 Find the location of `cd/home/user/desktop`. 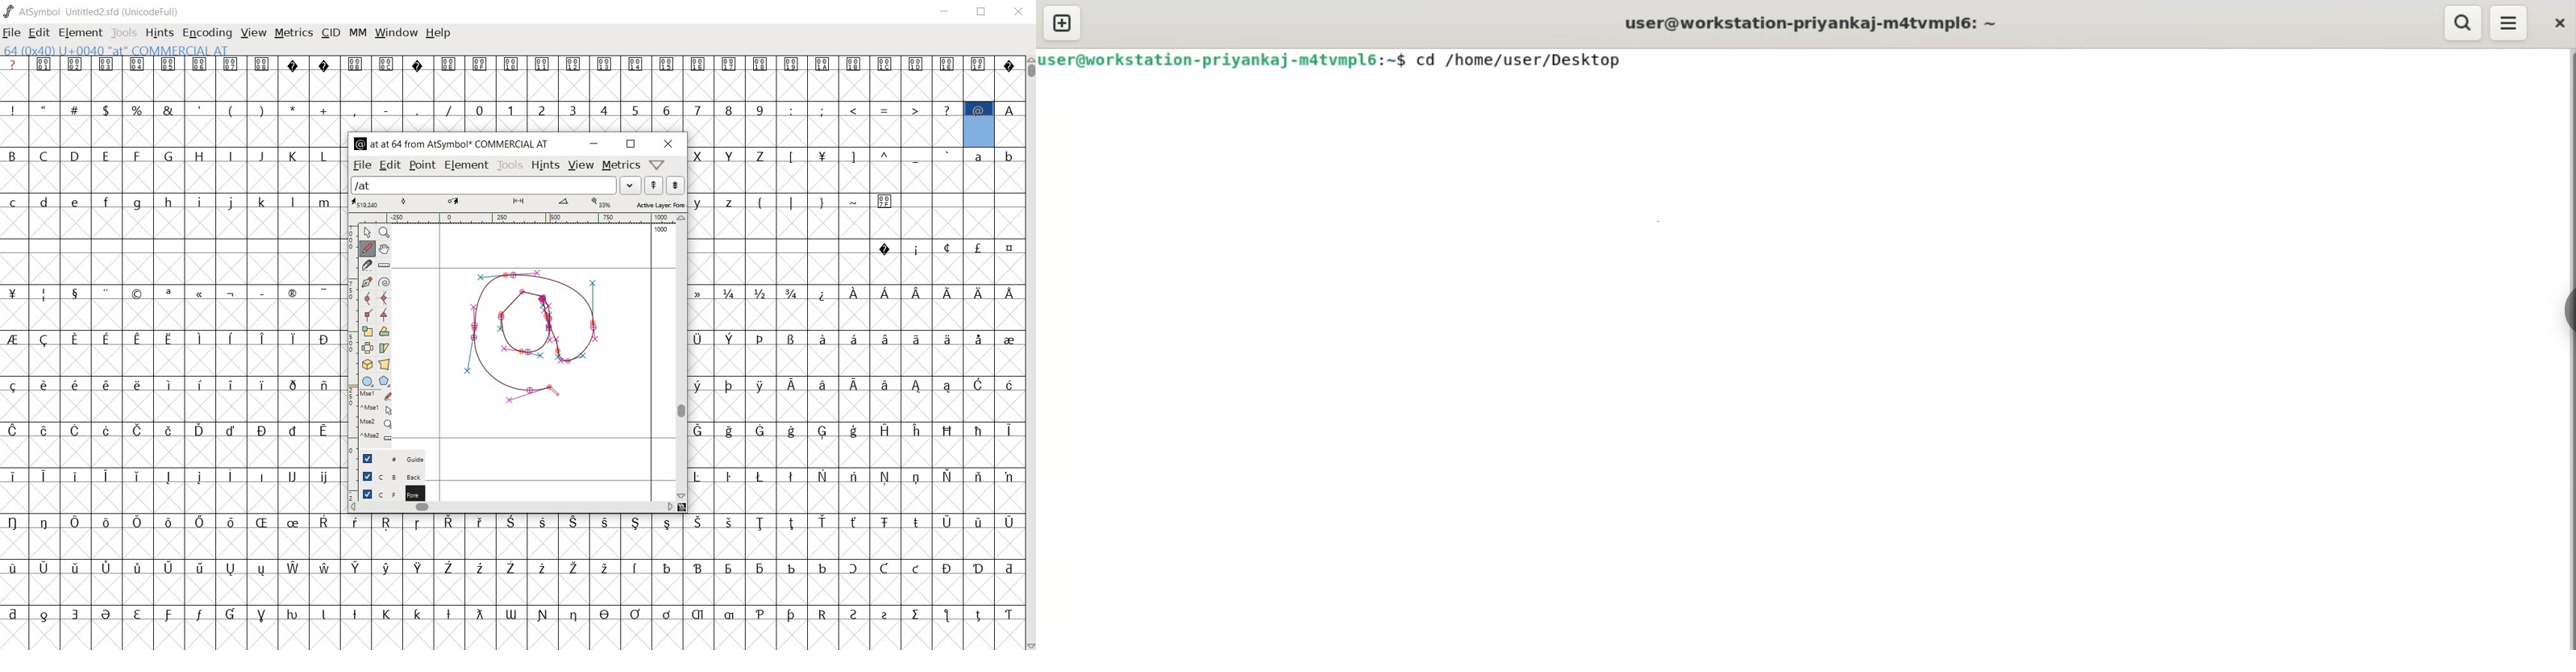

cd/home/user/desktop is located at coordinates (1520, 62).